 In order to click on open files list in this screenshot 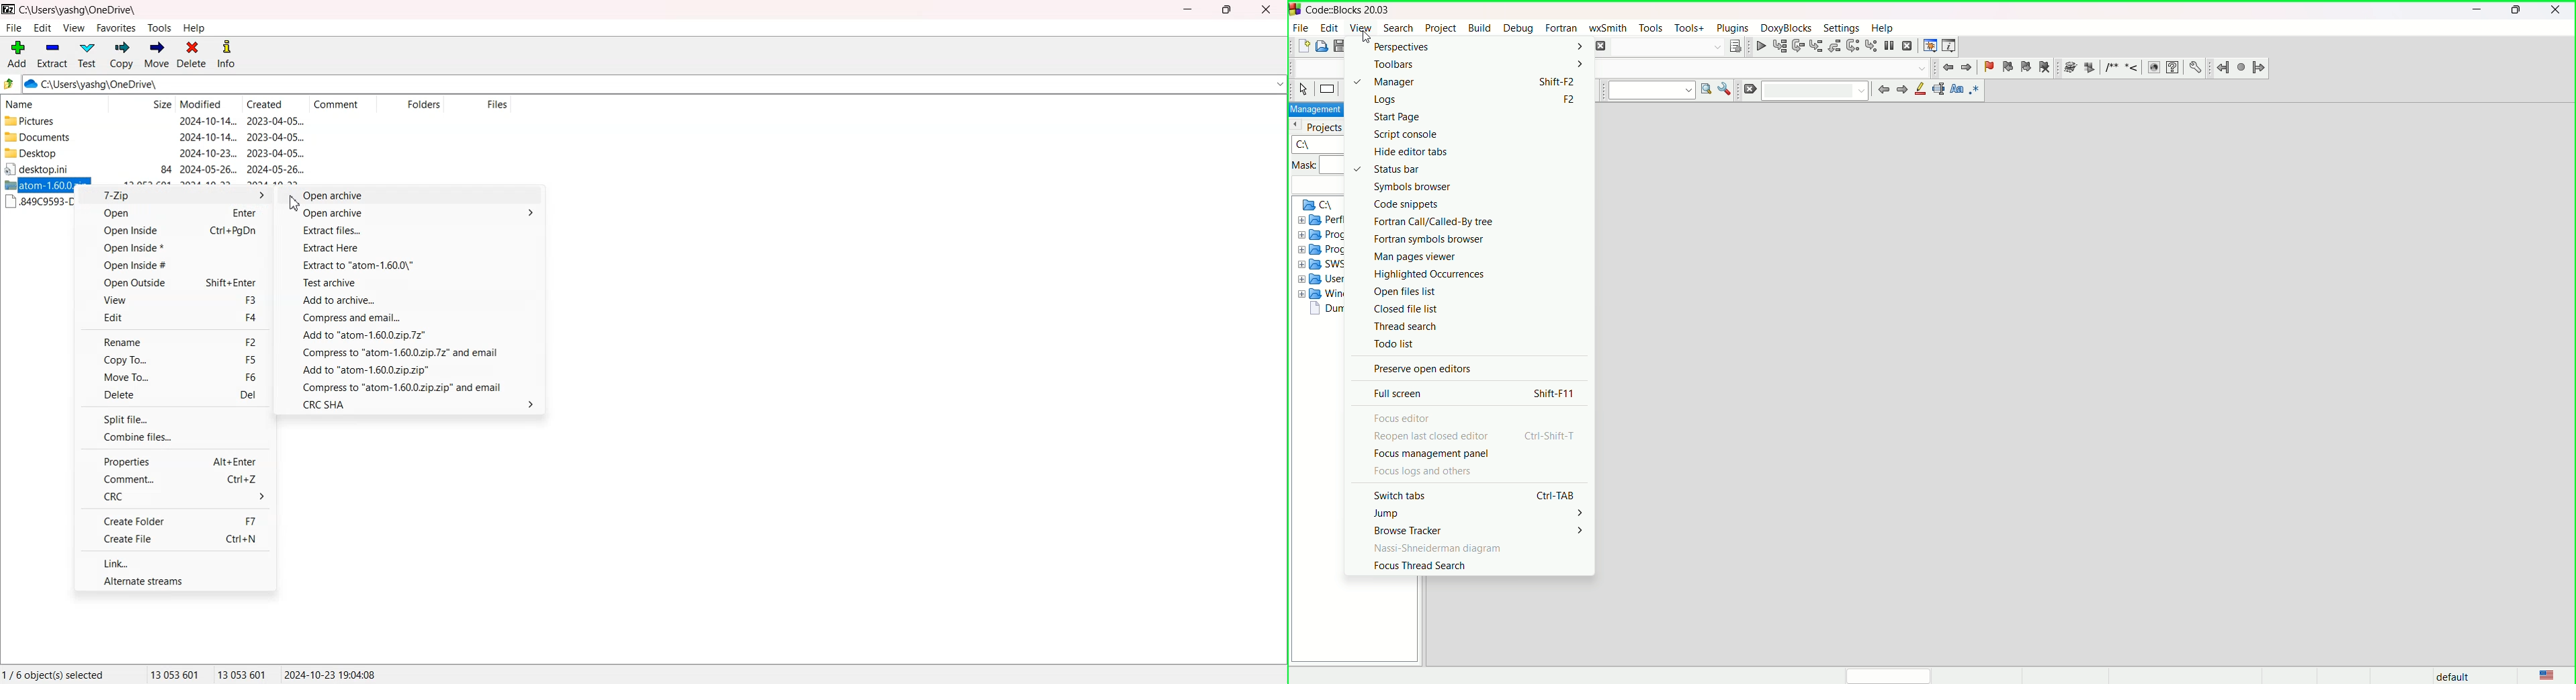, I will do `click(1406, 290)`.